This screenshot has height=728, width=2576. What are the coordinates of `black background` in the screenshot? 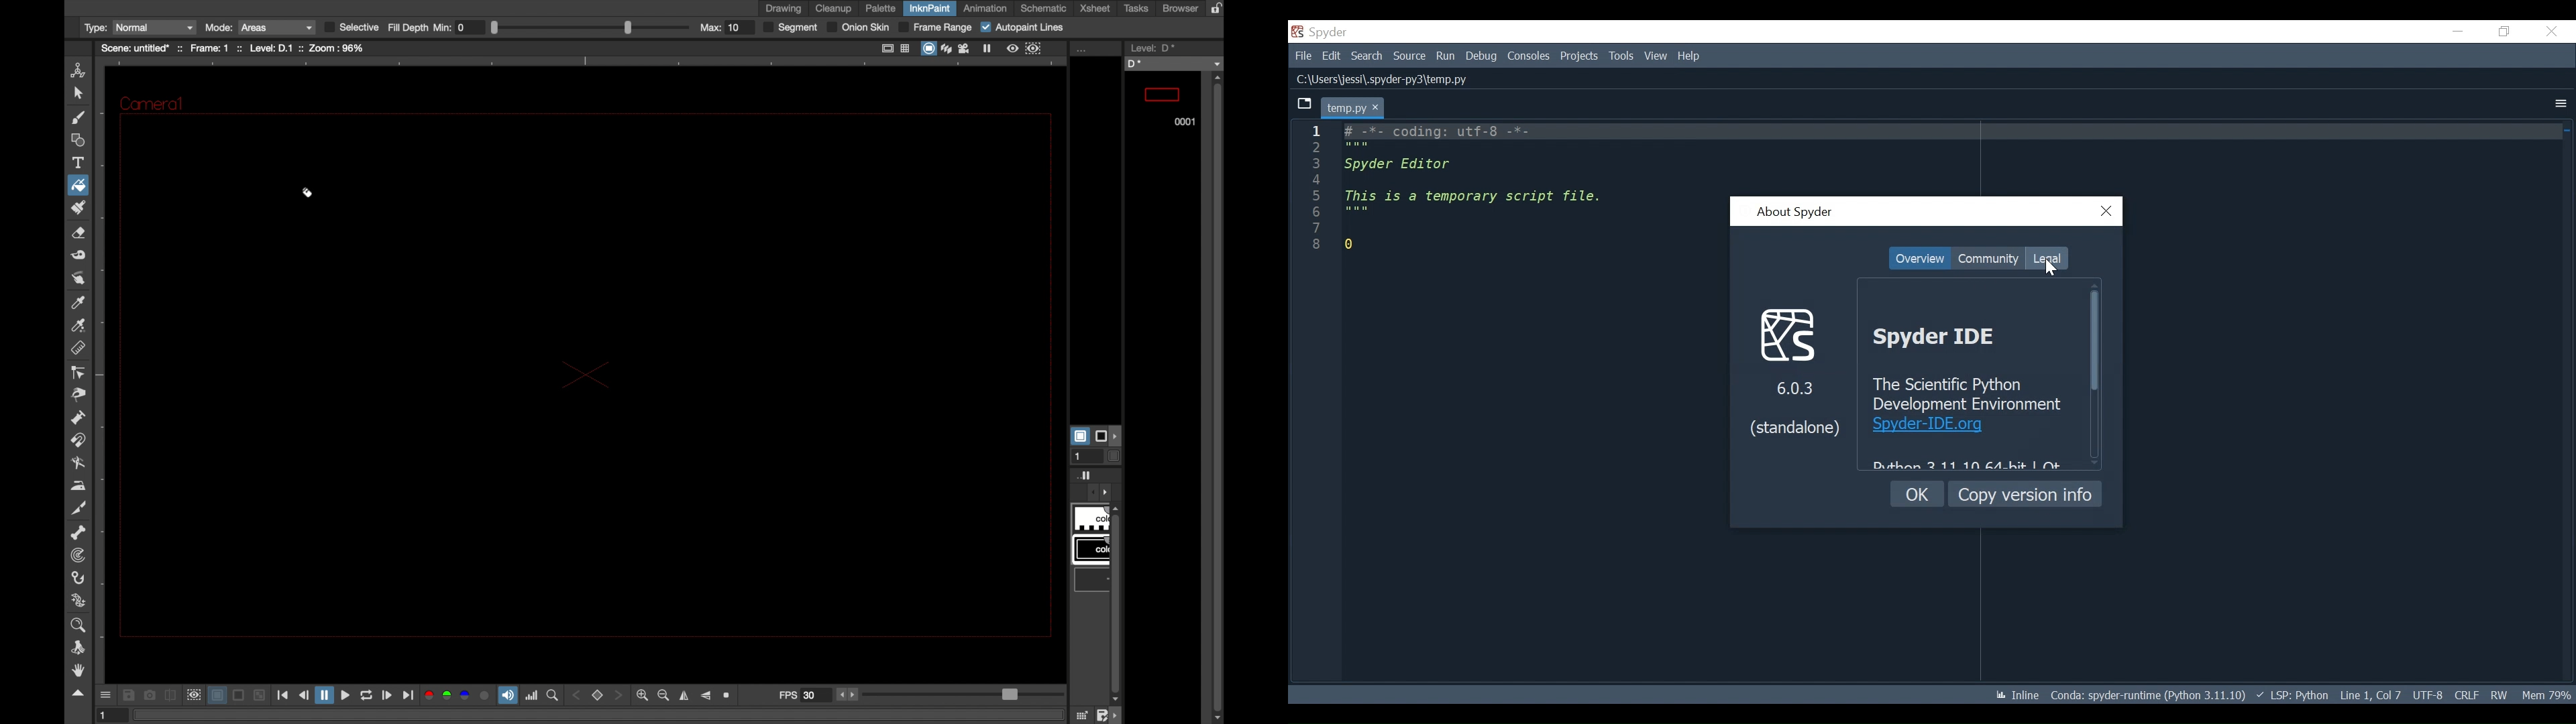 It's located at (582, 372).